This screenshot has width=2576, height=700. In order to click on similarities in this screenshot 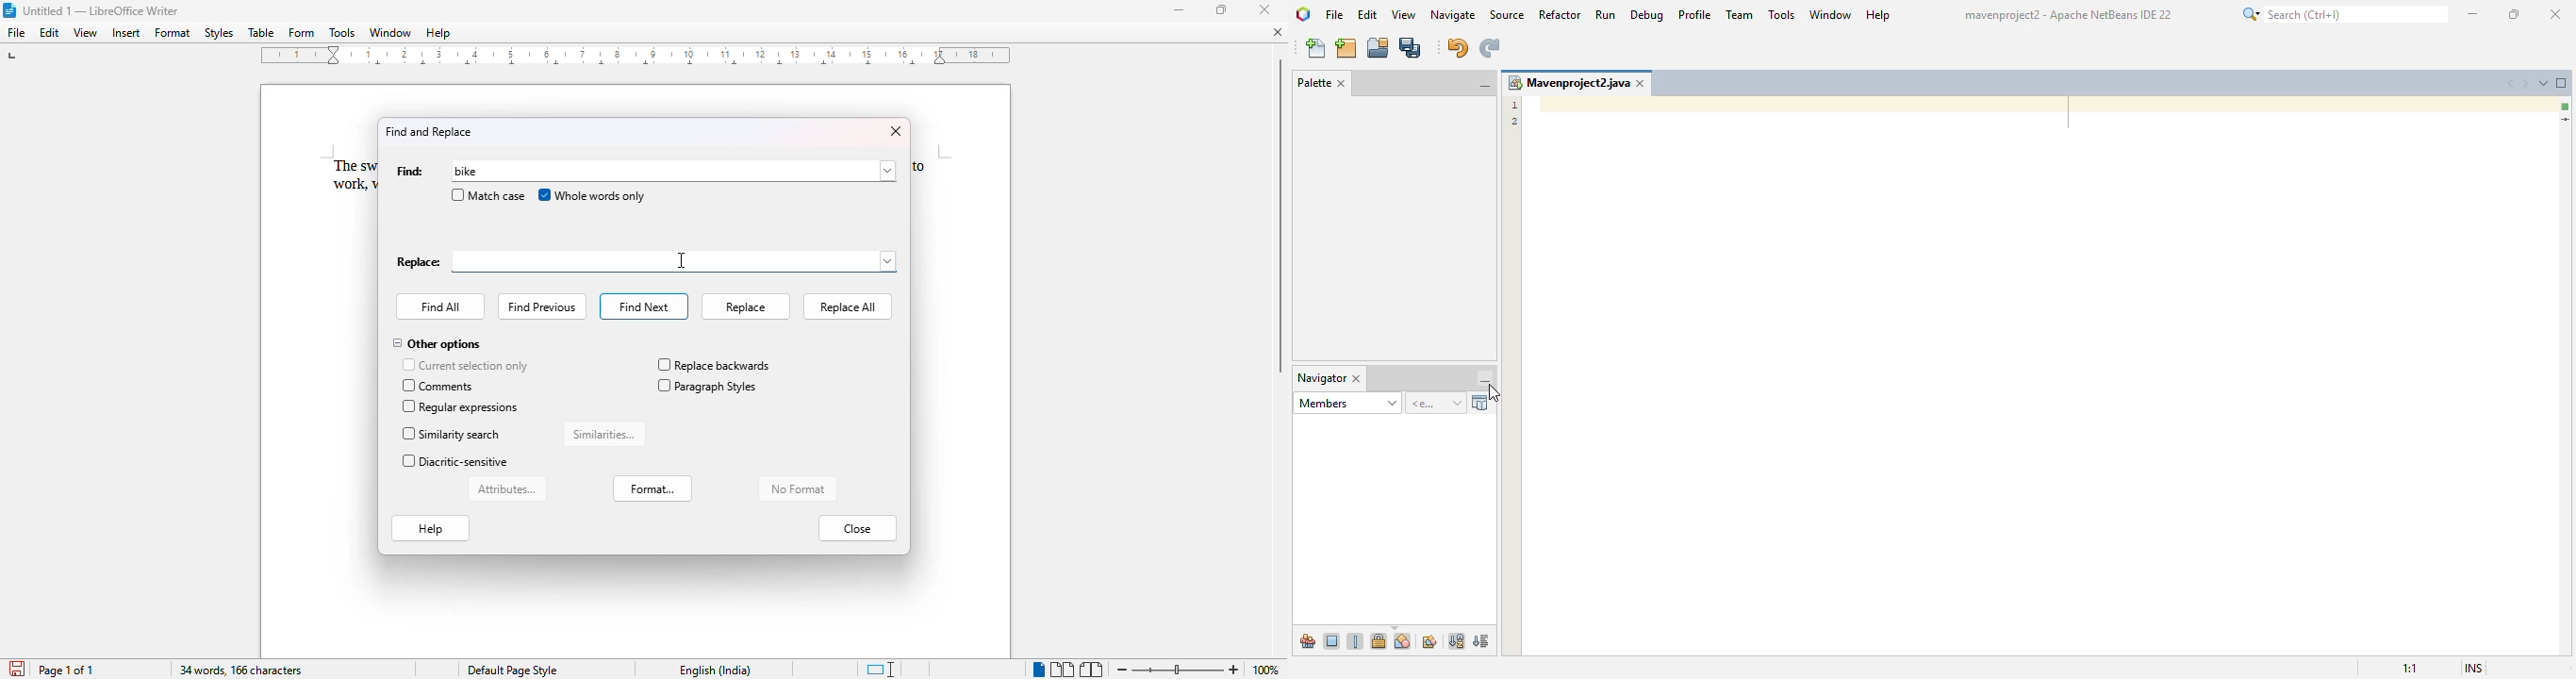, I will do `click(604, 434)`.